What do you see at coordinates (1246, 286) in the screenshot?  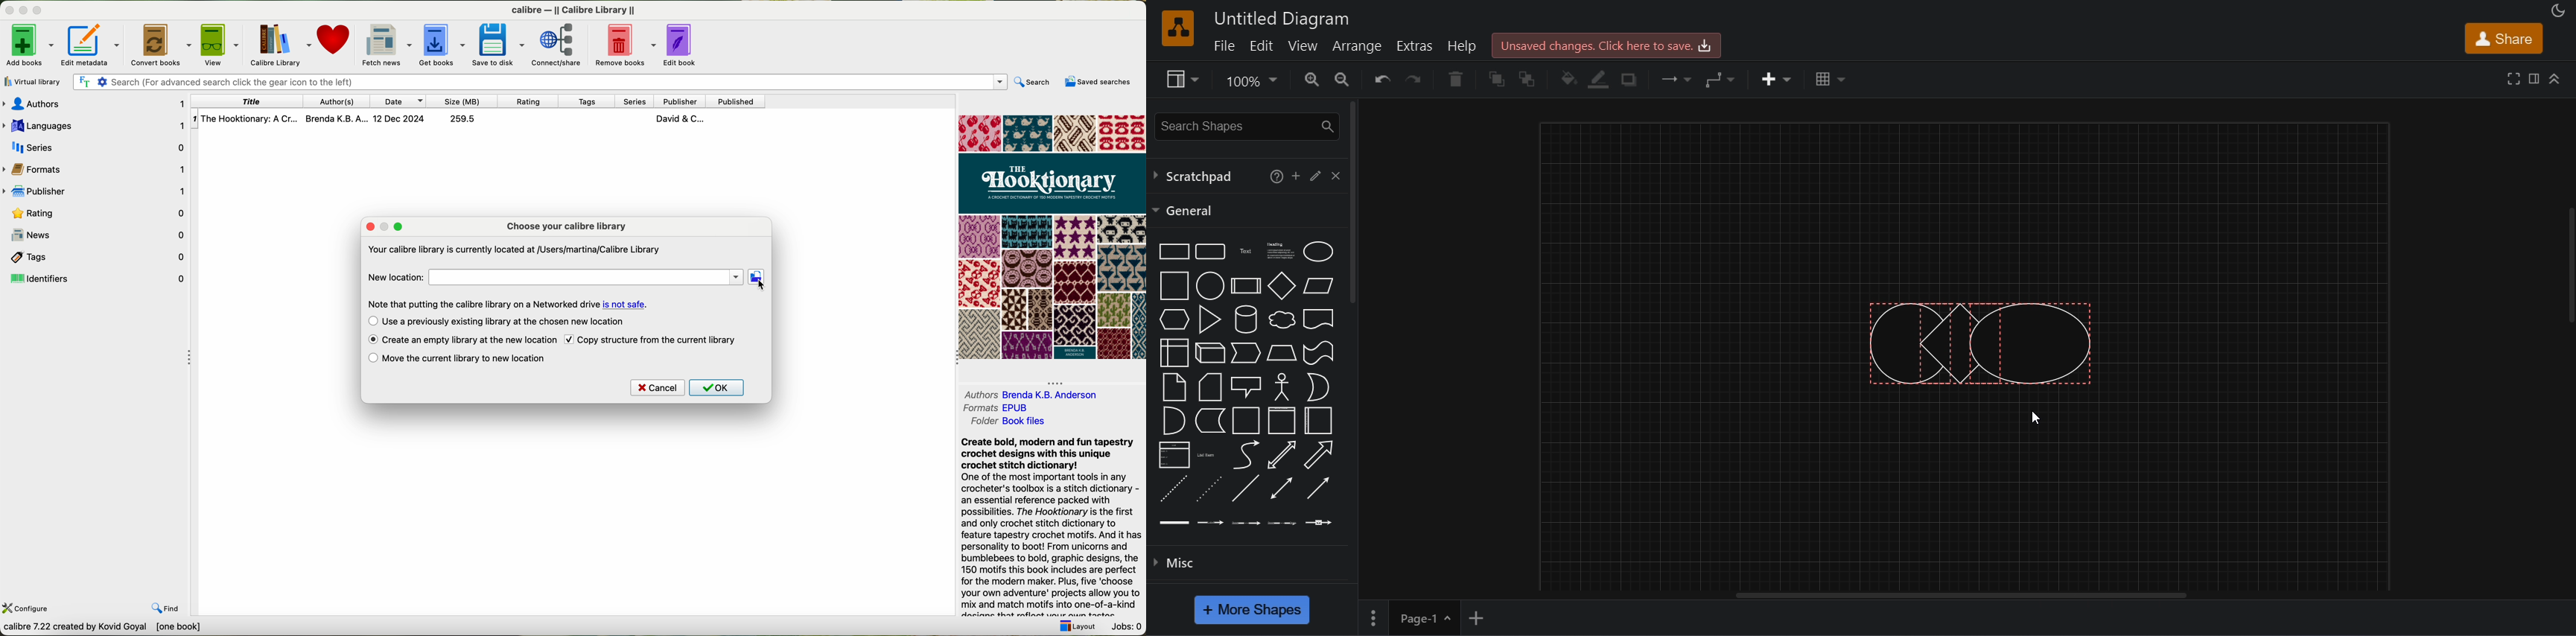 I see `process` at bounding box center [1246, 286].